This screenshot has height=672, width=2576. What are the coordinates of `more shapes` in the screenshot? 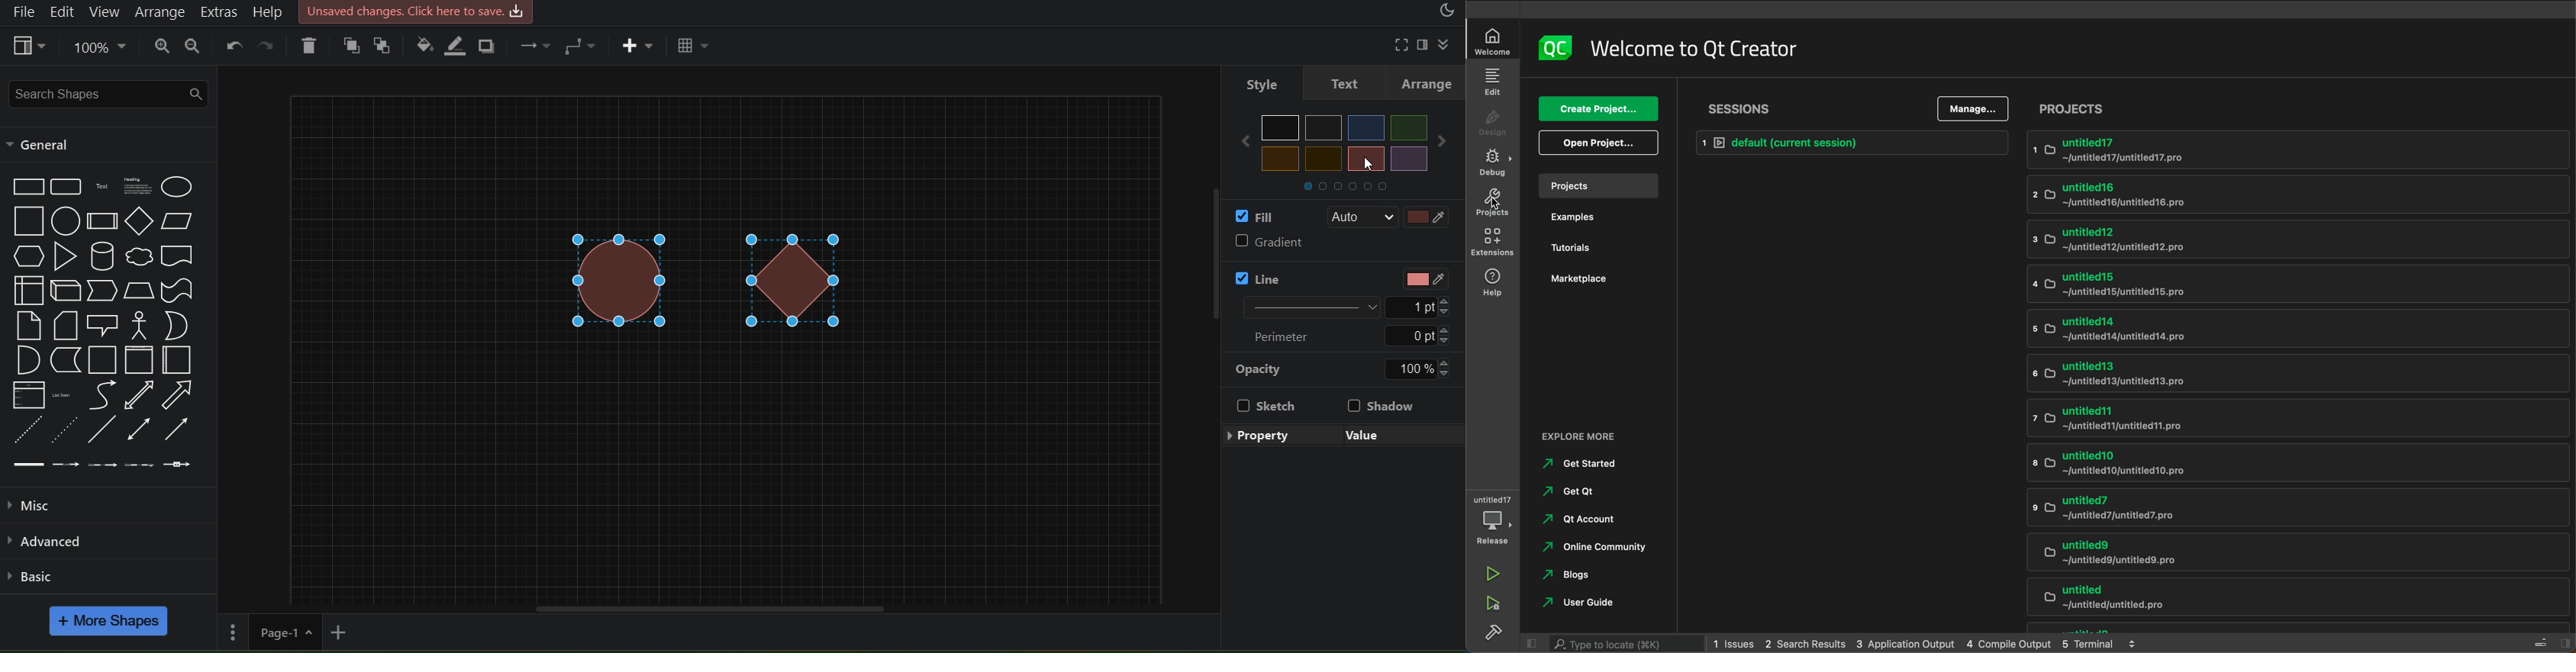 It's located at (105, 620).